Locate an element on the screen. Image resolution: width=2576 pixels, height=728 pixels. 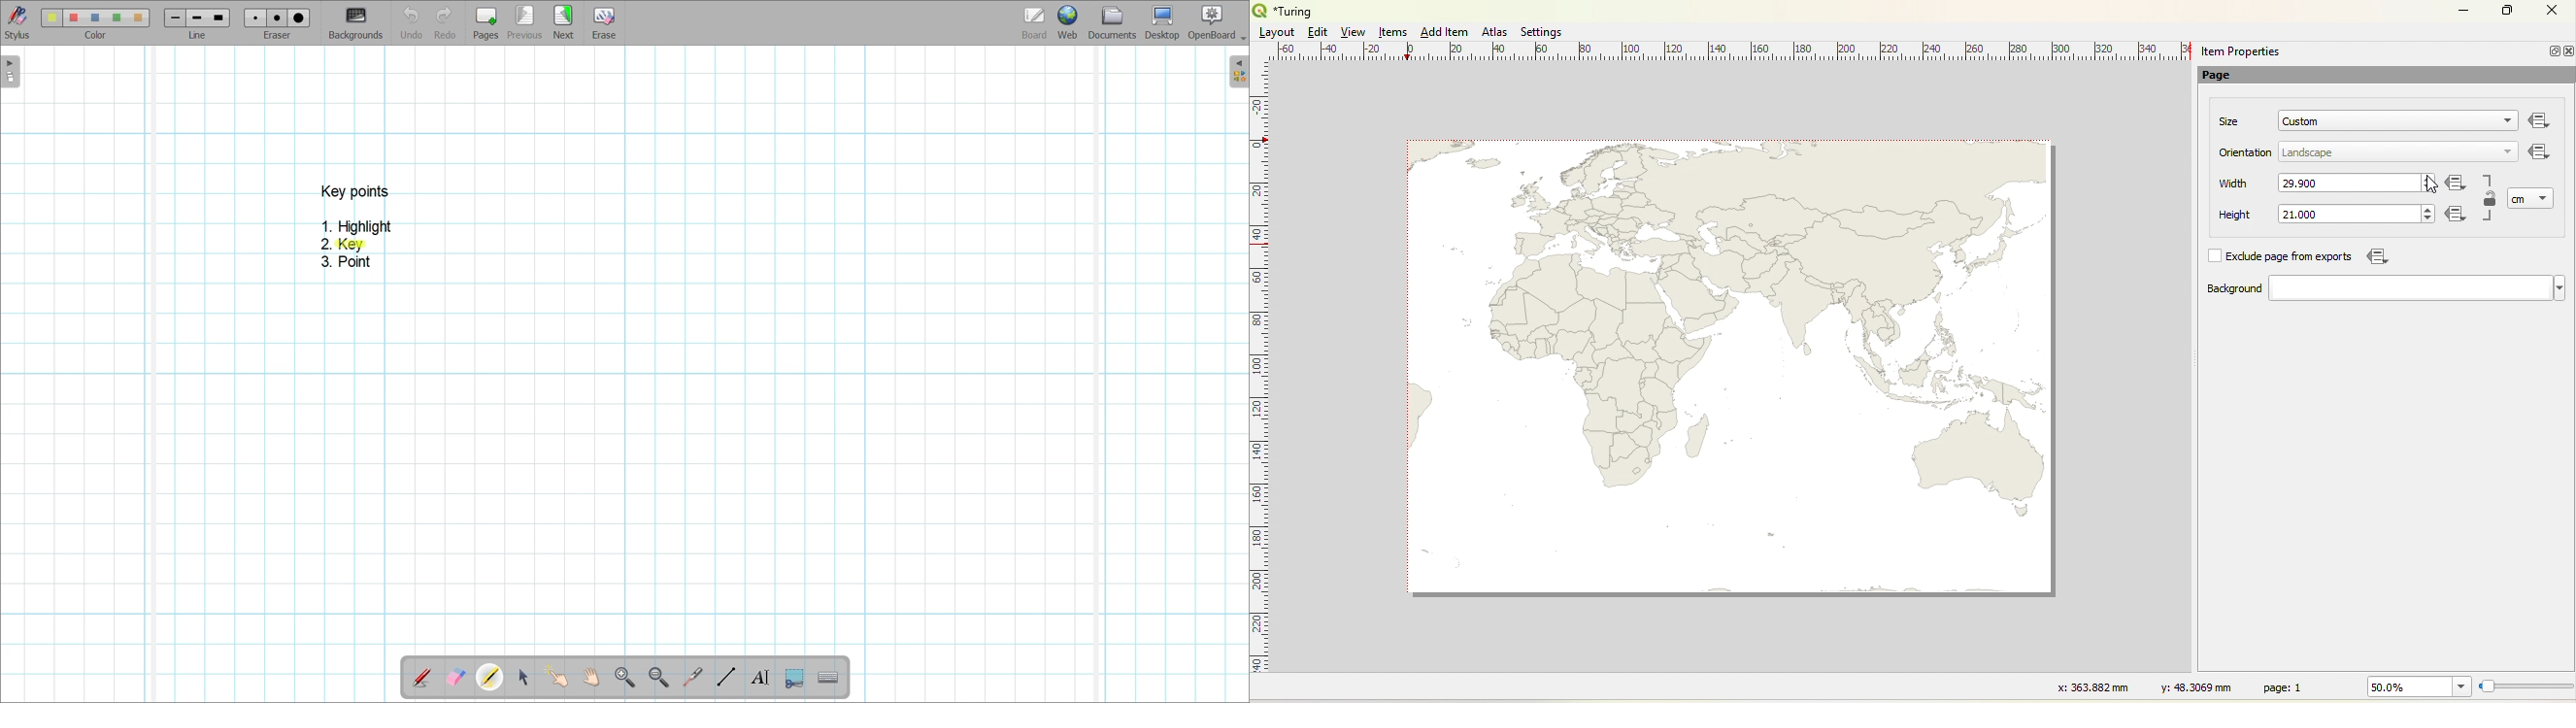
dropdown is located at coordinates (2508, 151).